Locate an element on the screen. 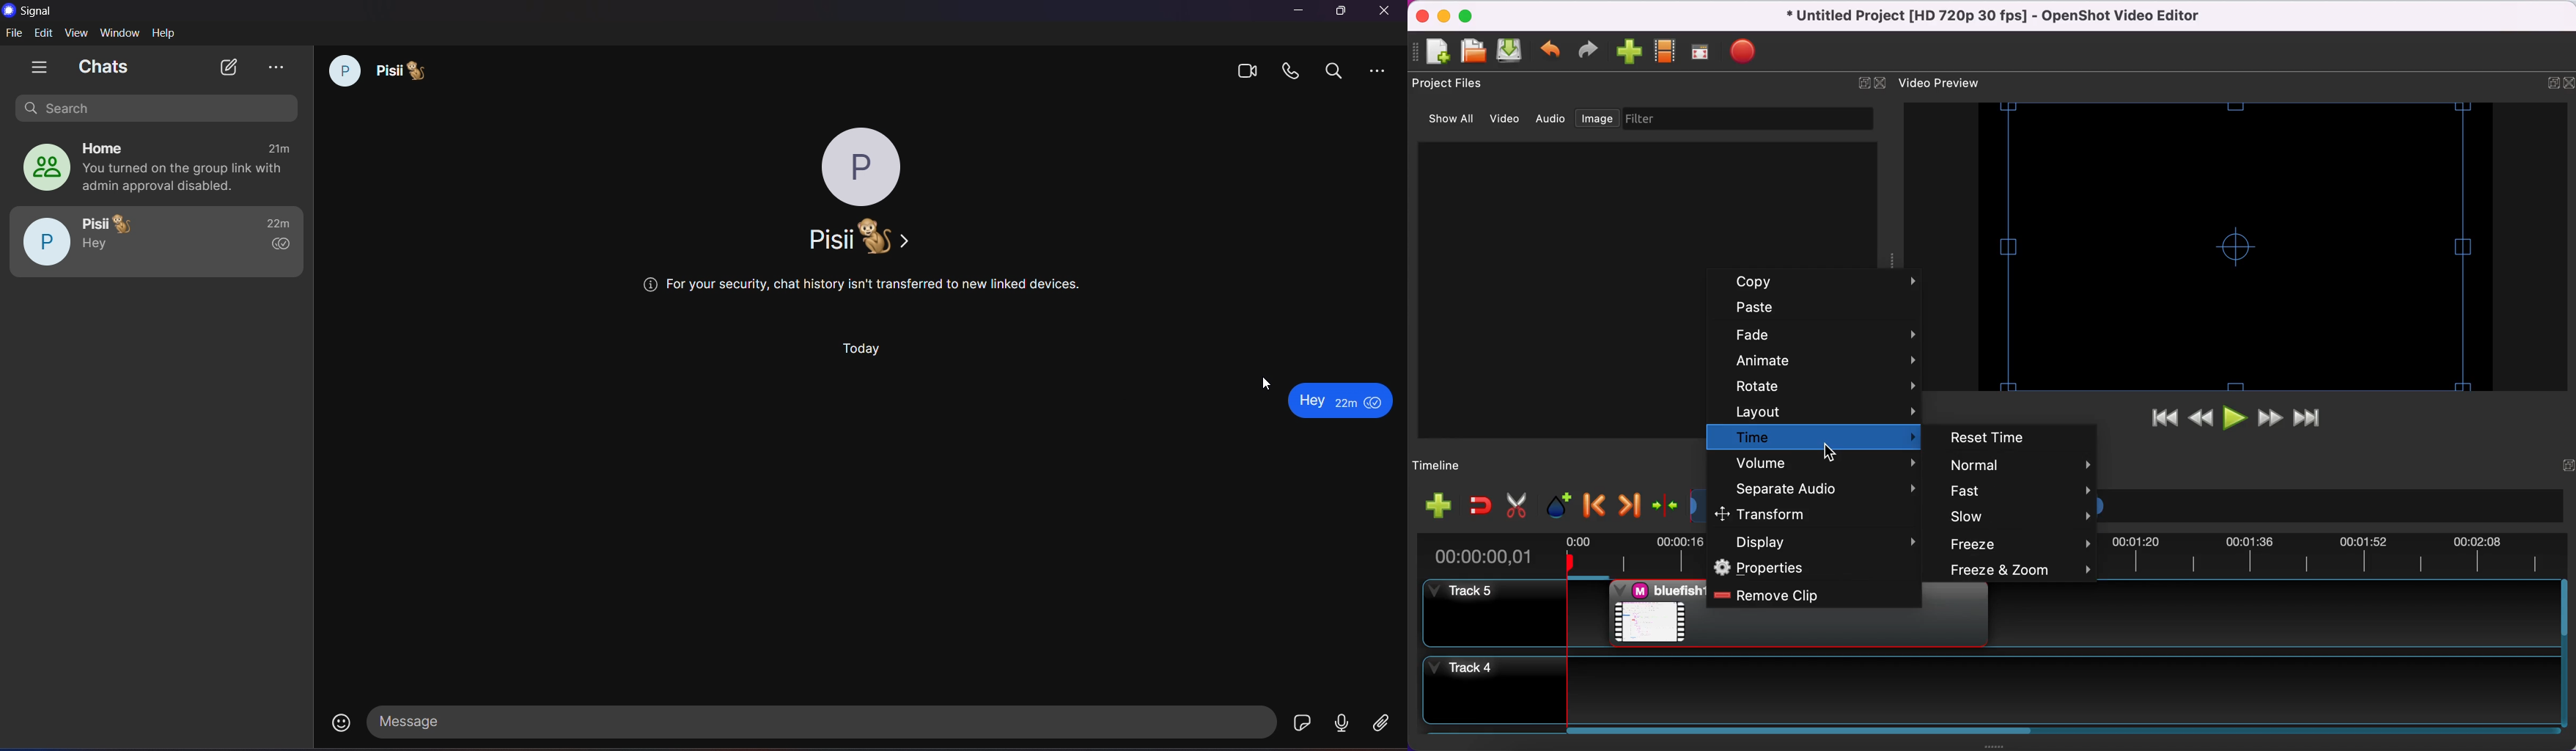  enable snapping is located at coordinates (1481, 507).